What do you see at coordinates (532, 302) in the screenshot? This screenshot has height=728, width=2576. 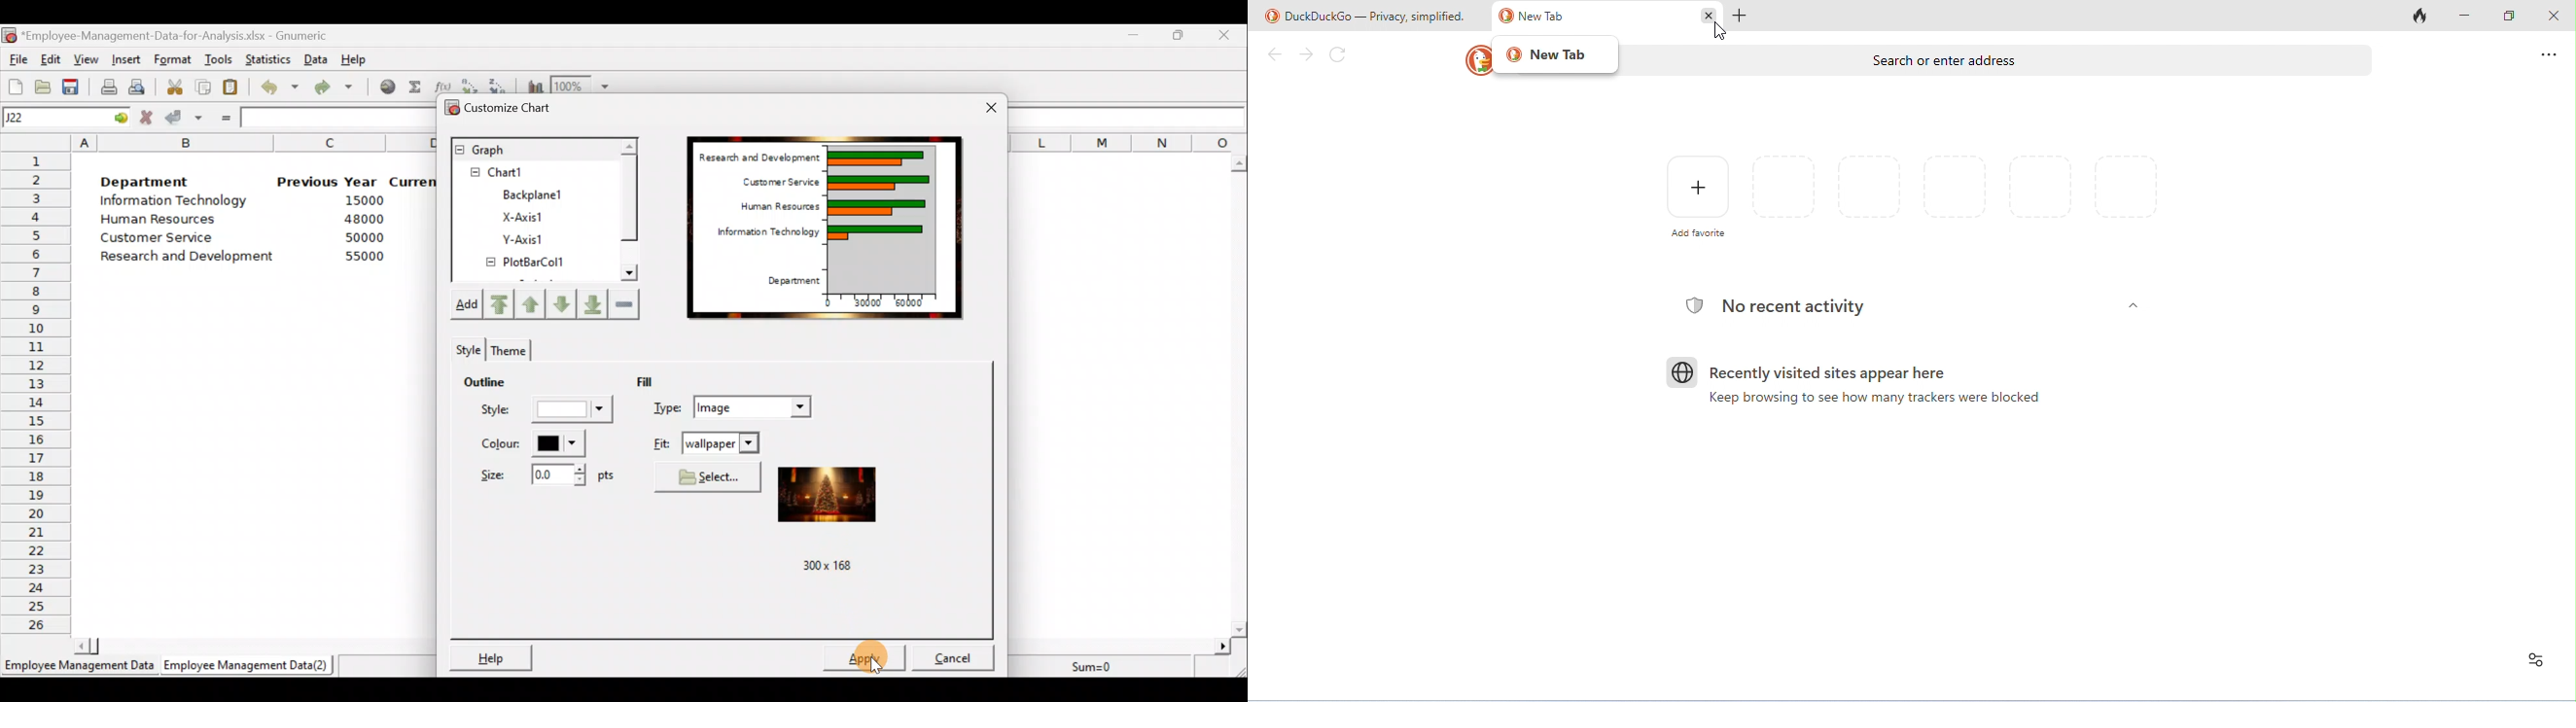 I see `Move up` at bounding box center [532, 302].